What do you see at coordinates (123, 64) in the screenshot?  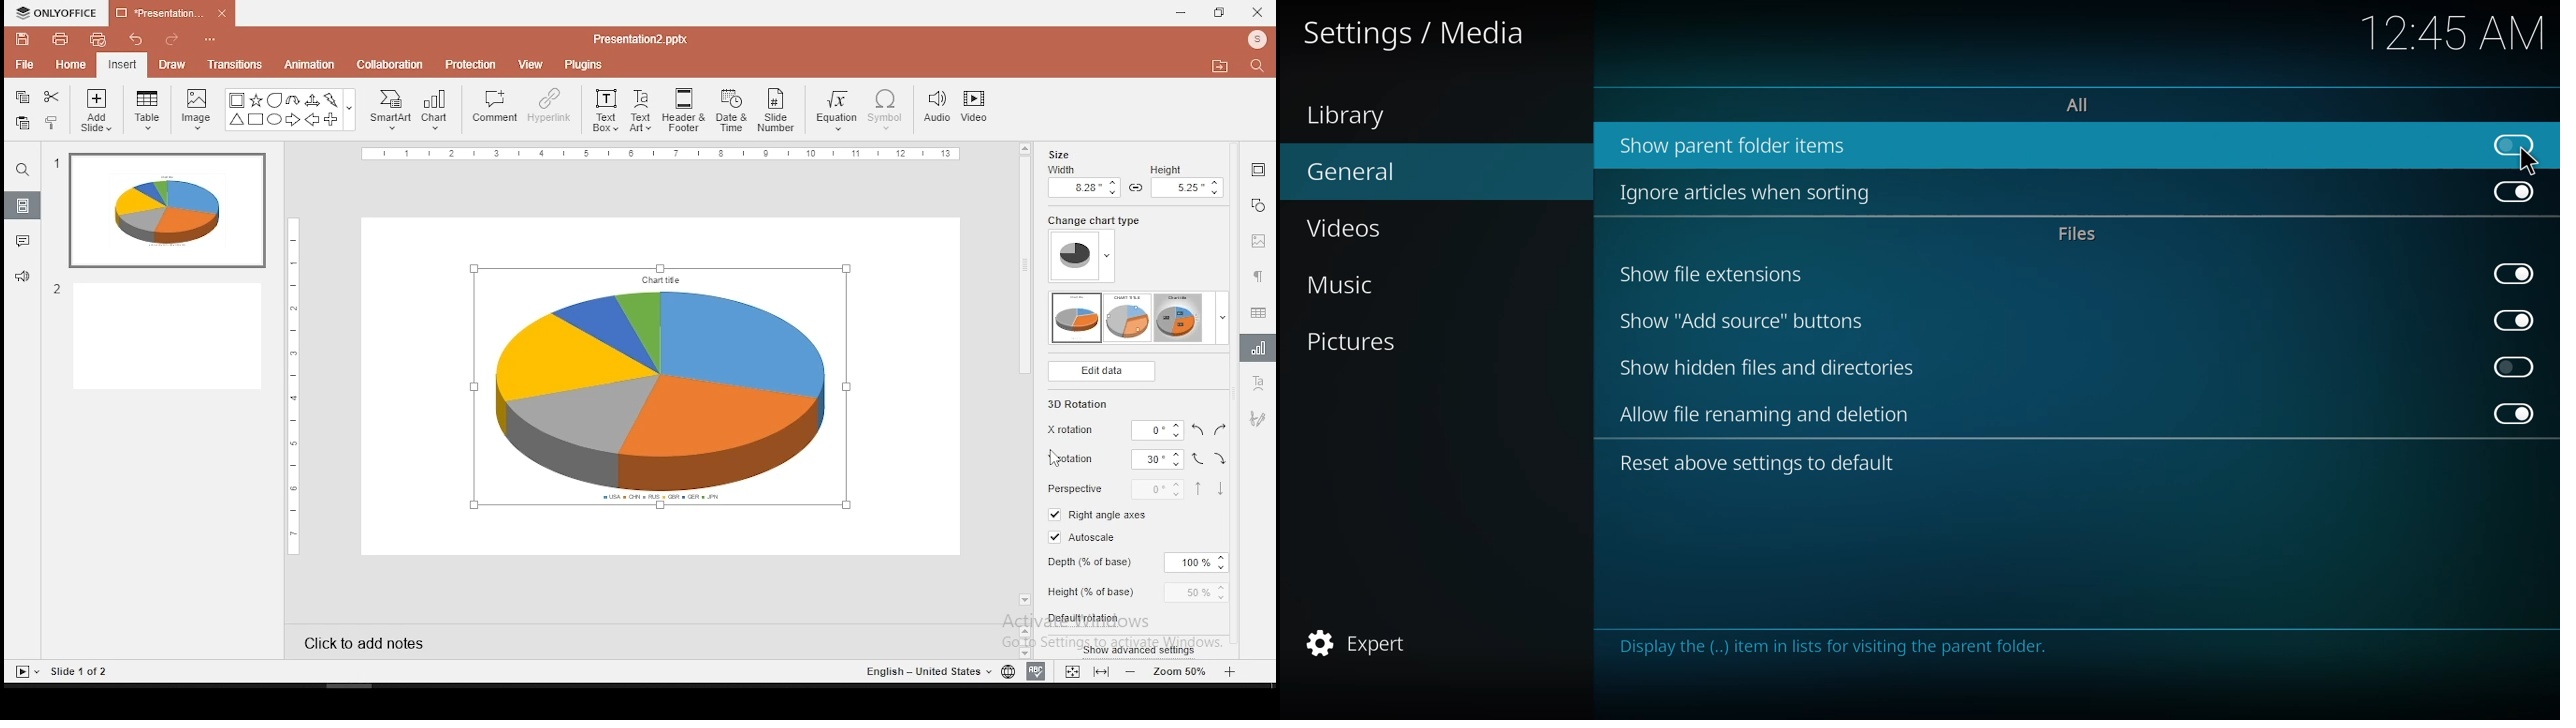 I see `insert` at bounding box center [123, 64].